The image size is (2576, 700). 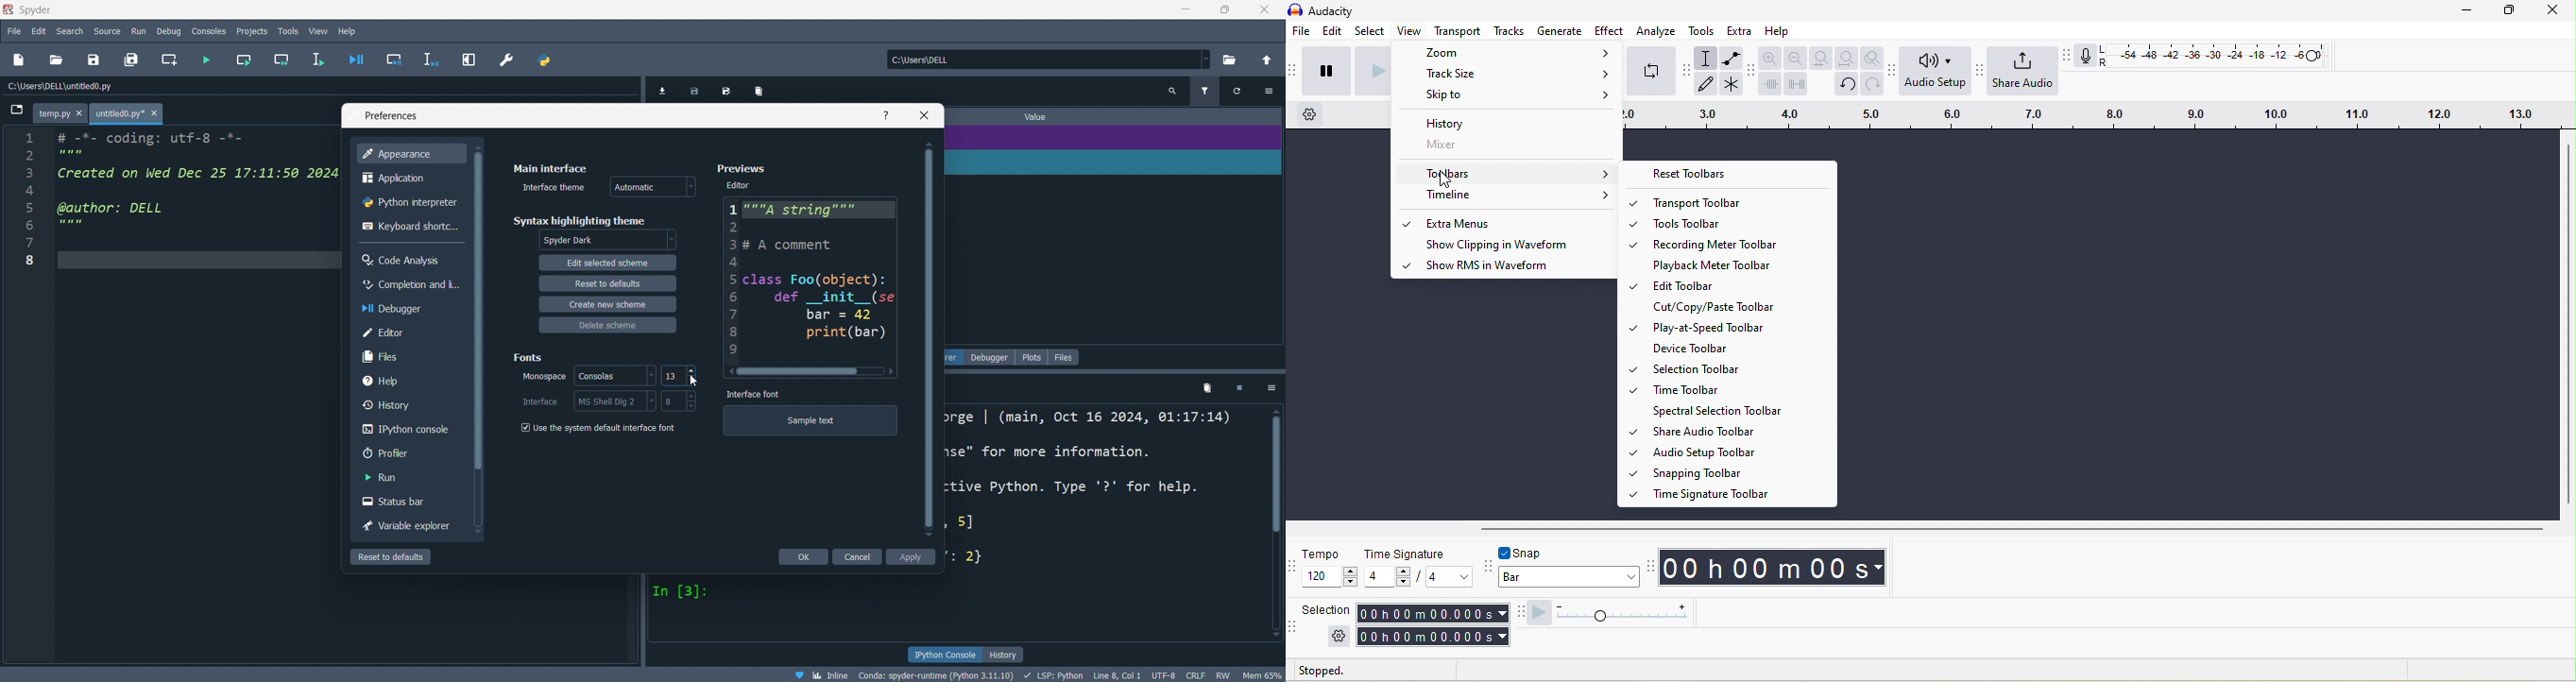 What do you see at coordinates (826, 674) in the screenshot?
I see `Inline` at bounding box center [826, 674].